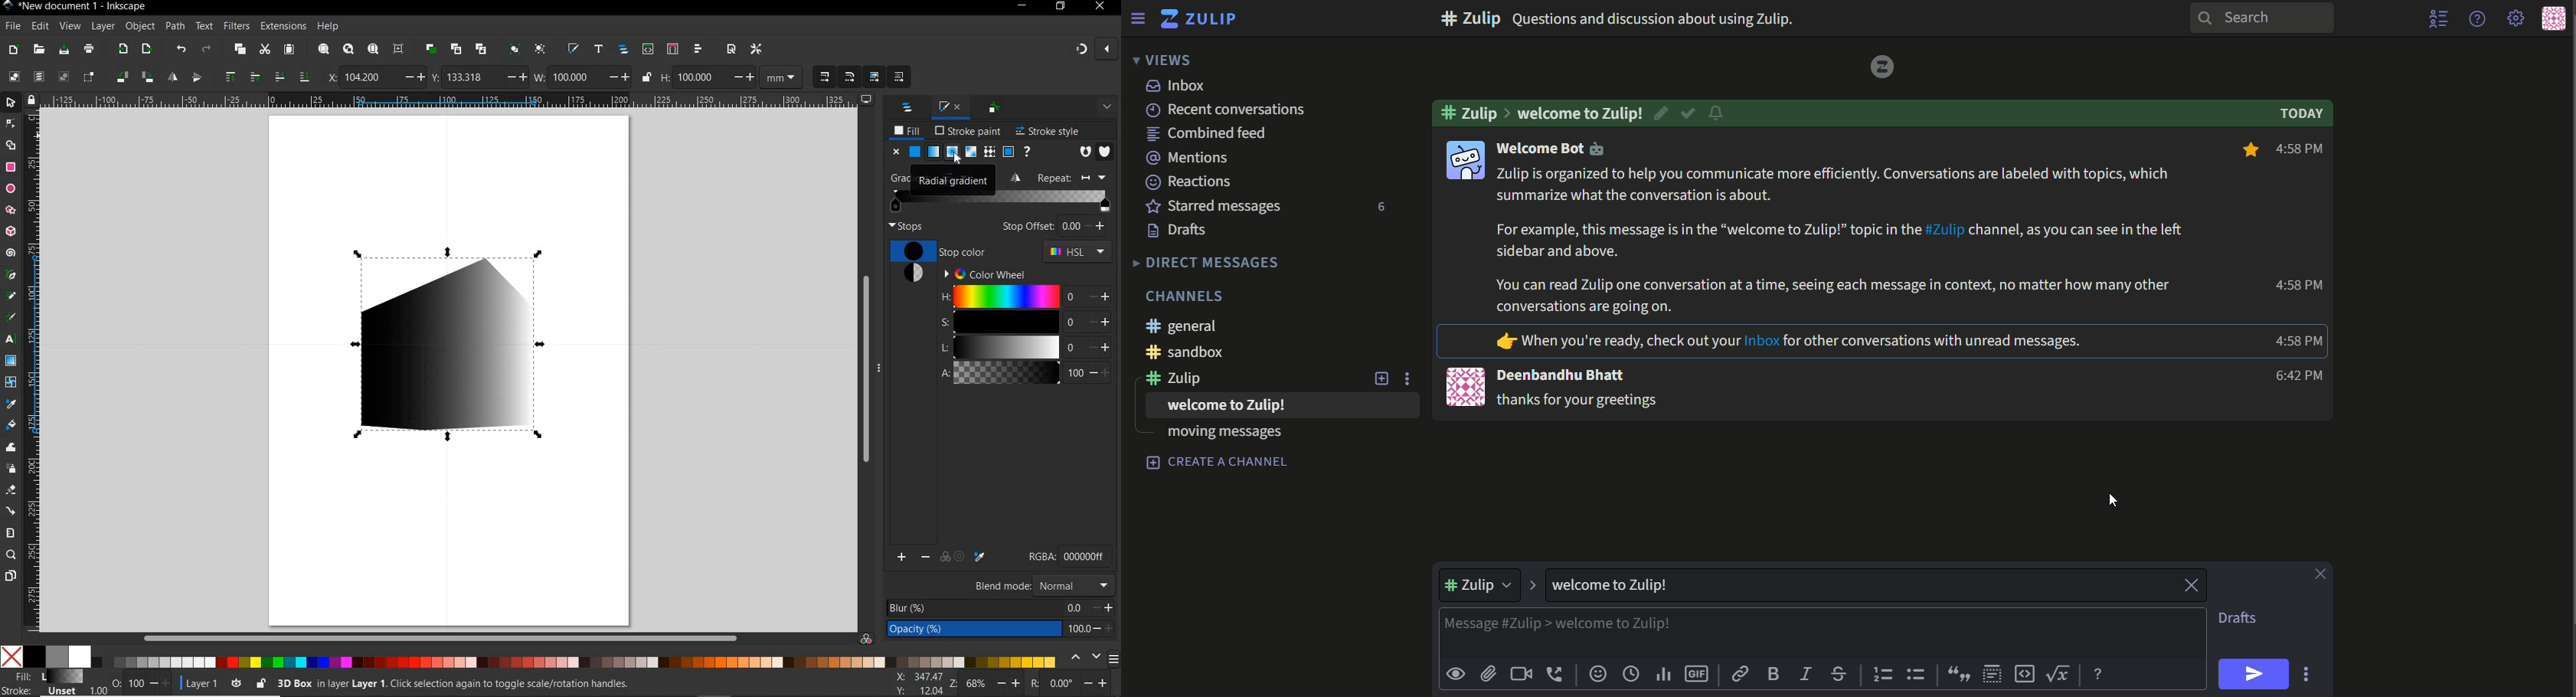  What do you see at coordinates (11, 509) in the screenshot?
I see `CONNECTOR TOOL` at bounding box center [11, 509].